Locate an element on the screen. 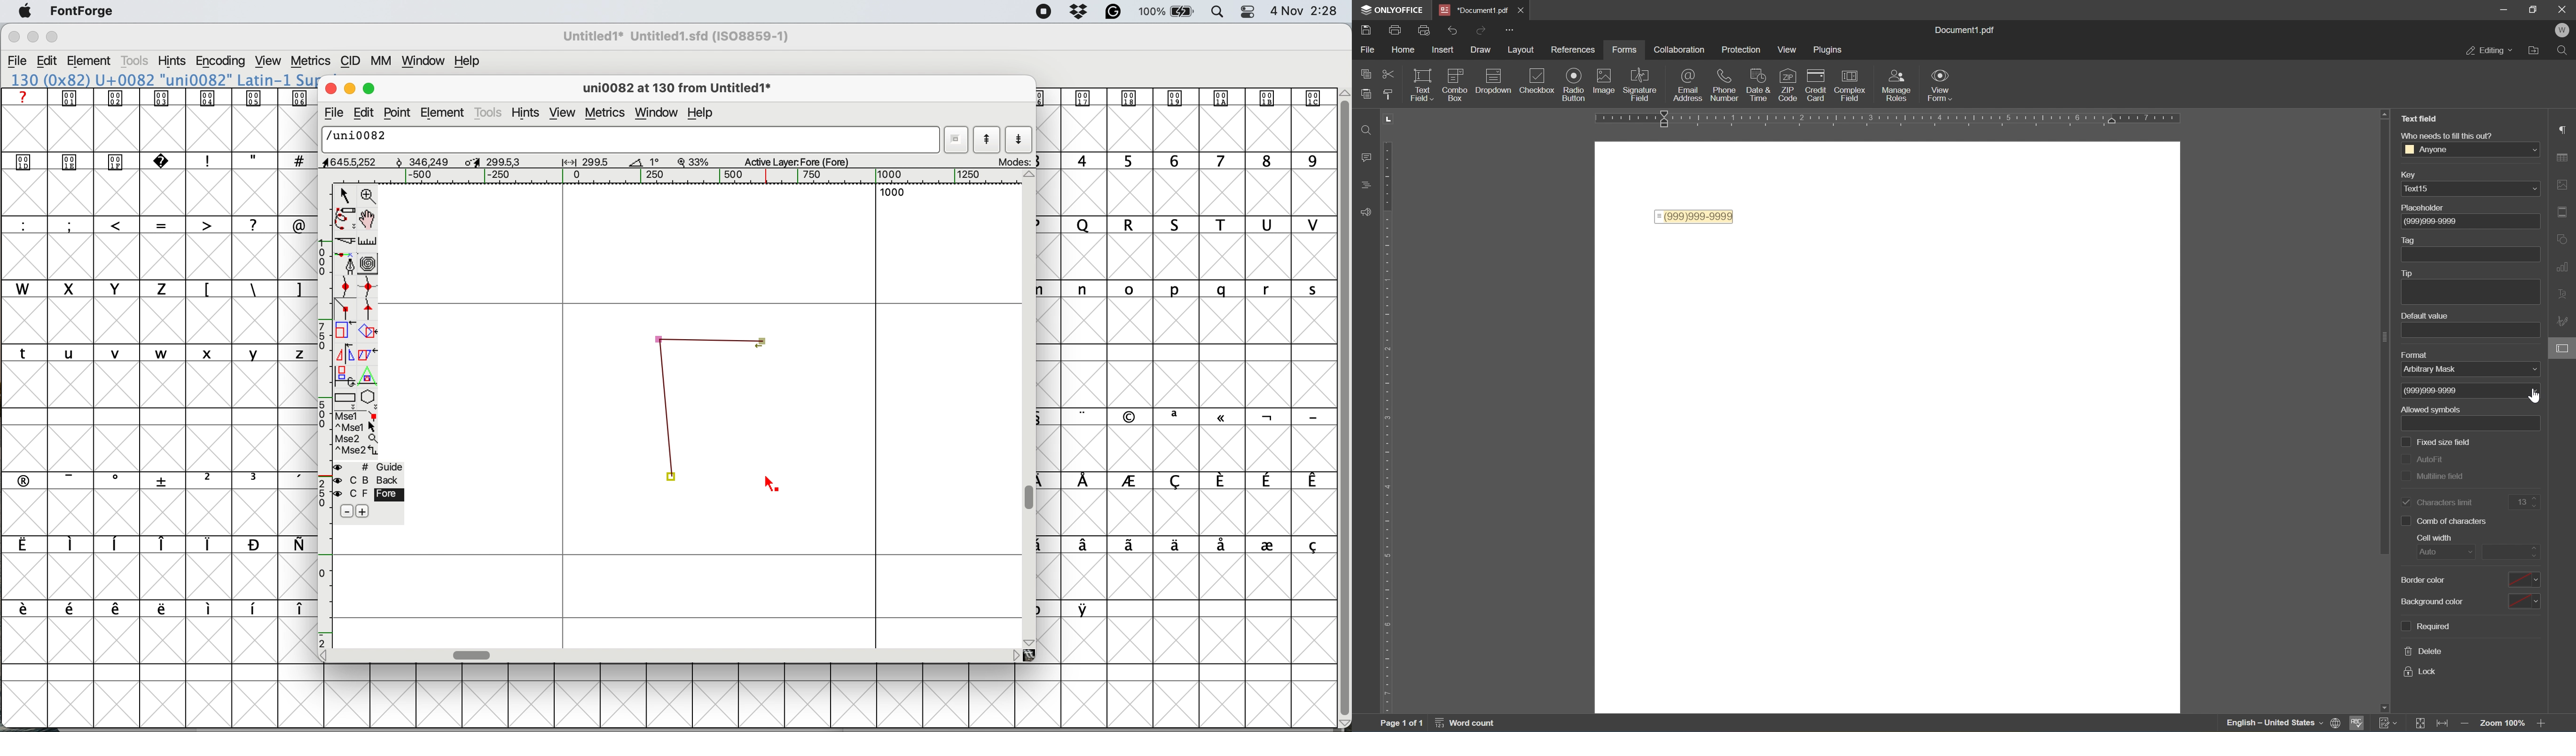 Image resolution: width=2576 pixels, height=756 pixels. numbers is located at coordinates (1189, 160).